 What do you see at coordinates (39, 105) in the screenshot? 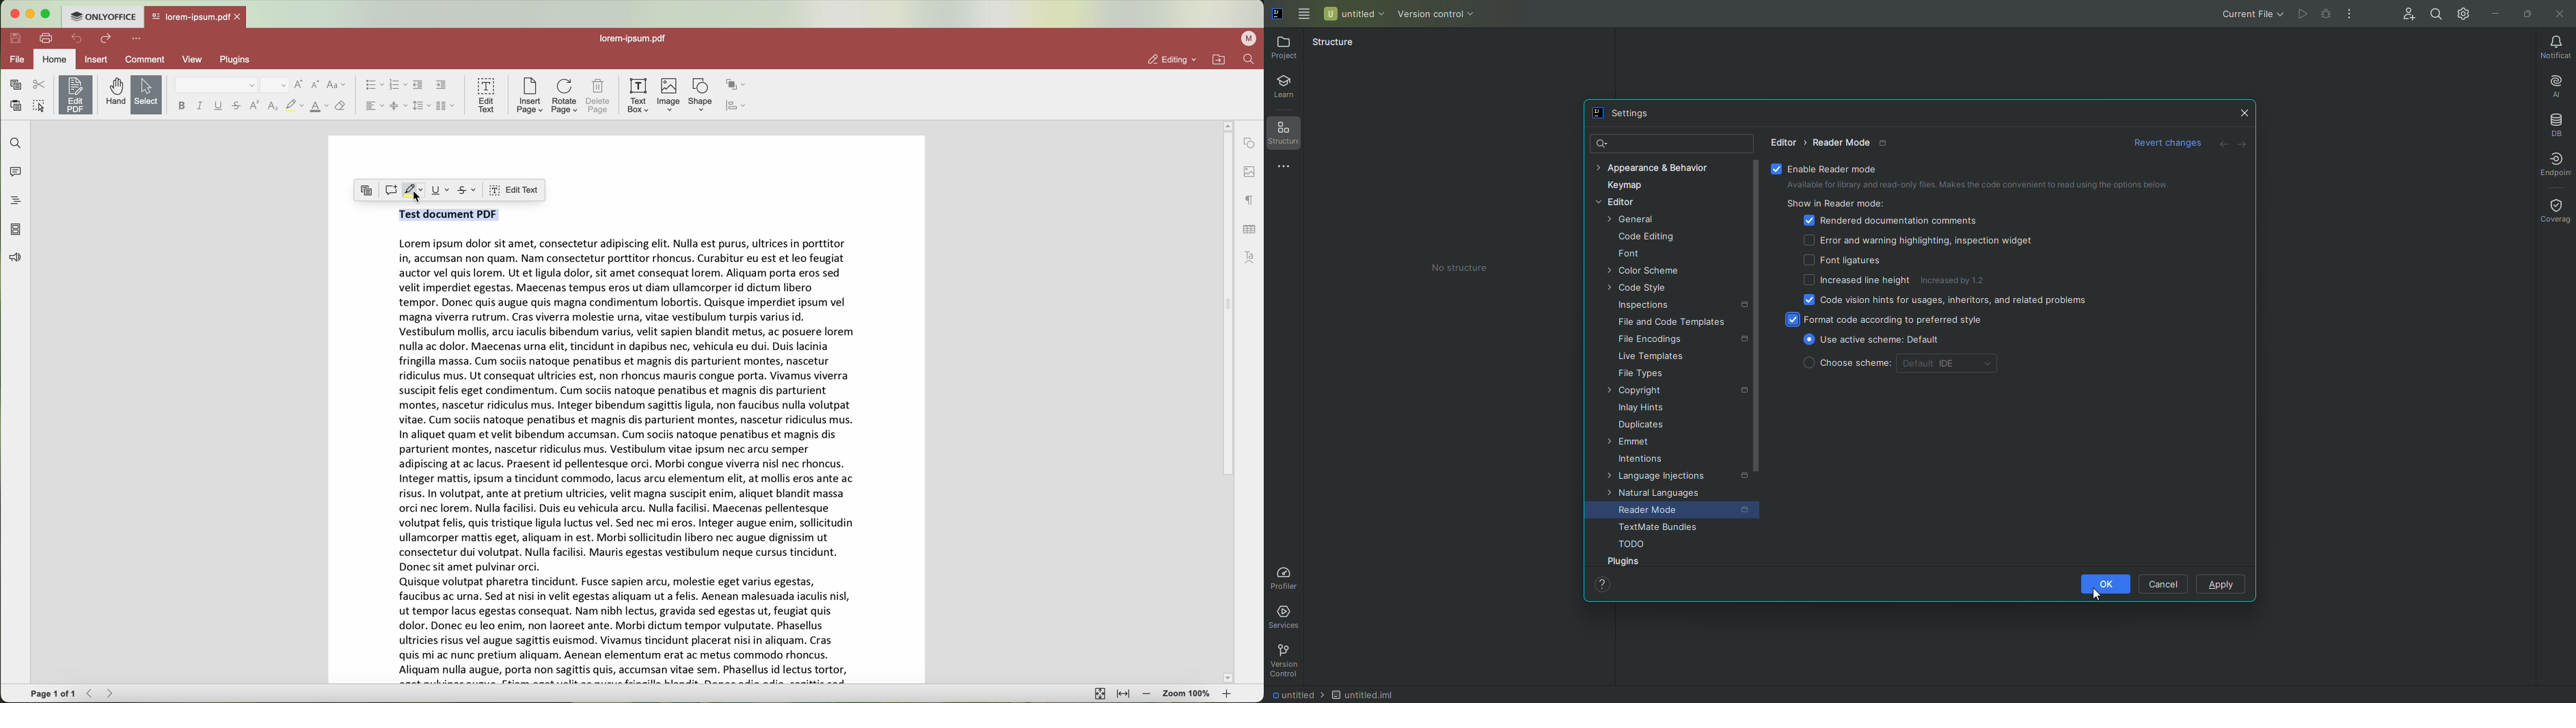
I see `select all` at bounding box center [39, 105].